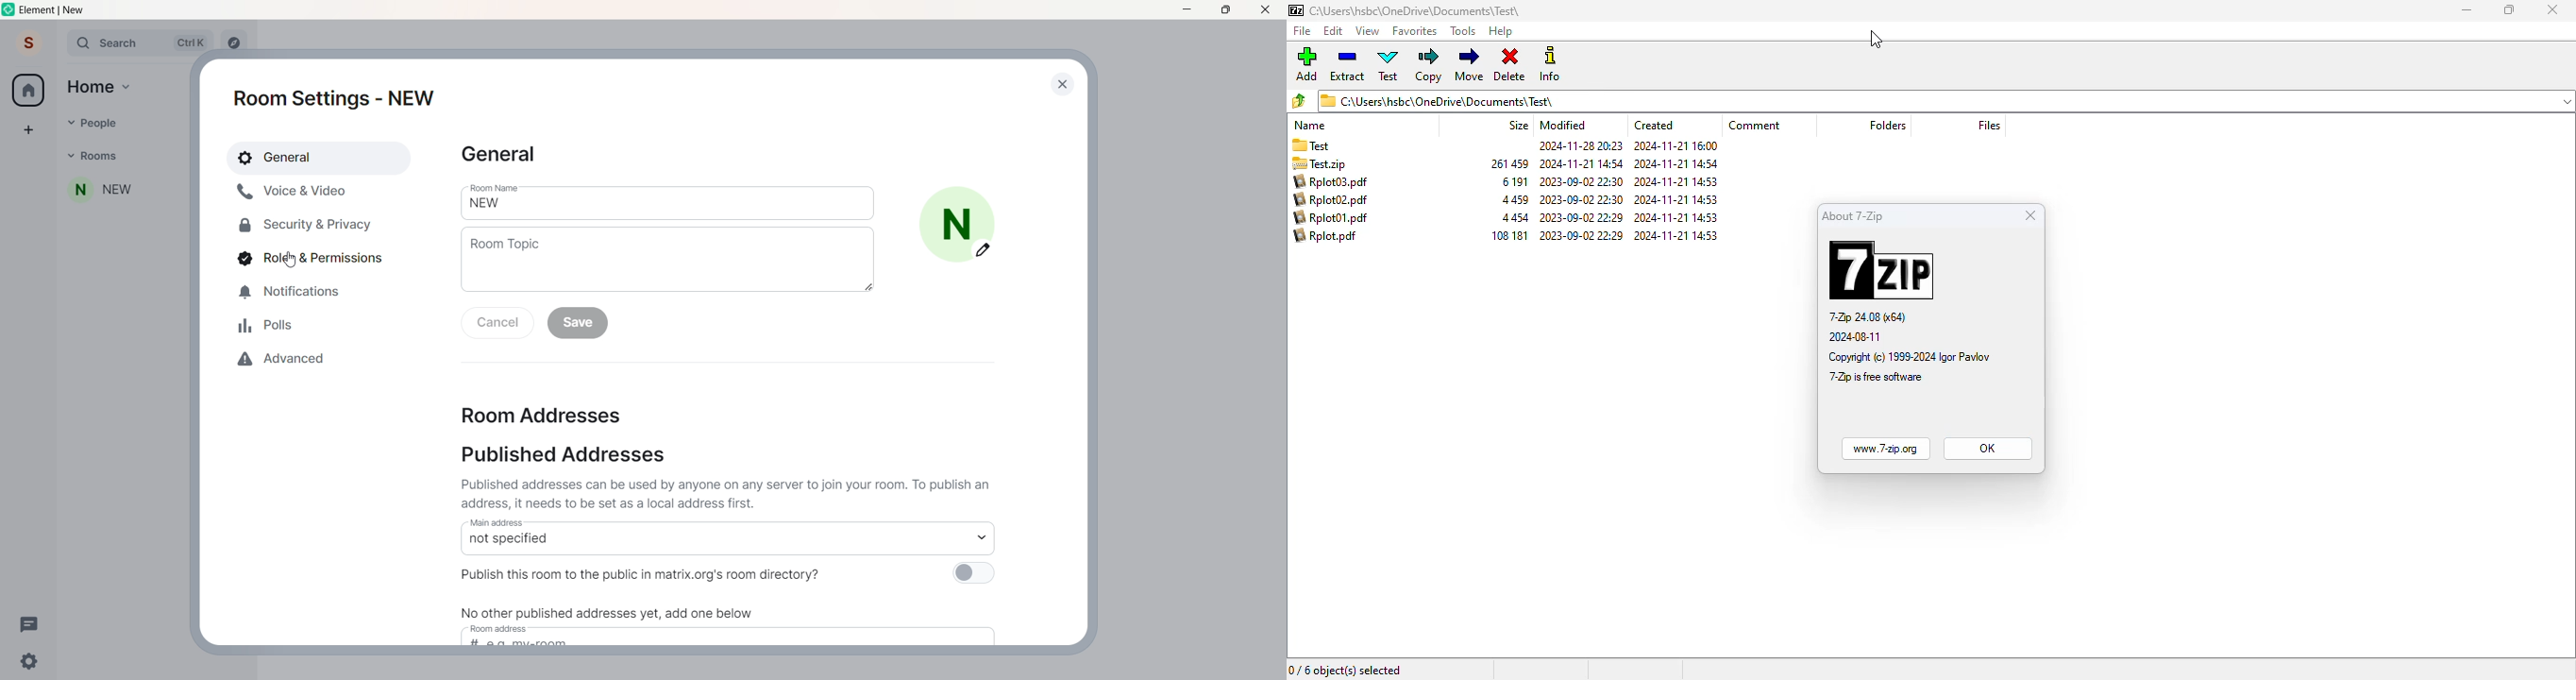 The height and width of the screenshot is (700, 2576). Describe the element at coordinates (1549, 63) in the screenshot. I see `info` at that location.